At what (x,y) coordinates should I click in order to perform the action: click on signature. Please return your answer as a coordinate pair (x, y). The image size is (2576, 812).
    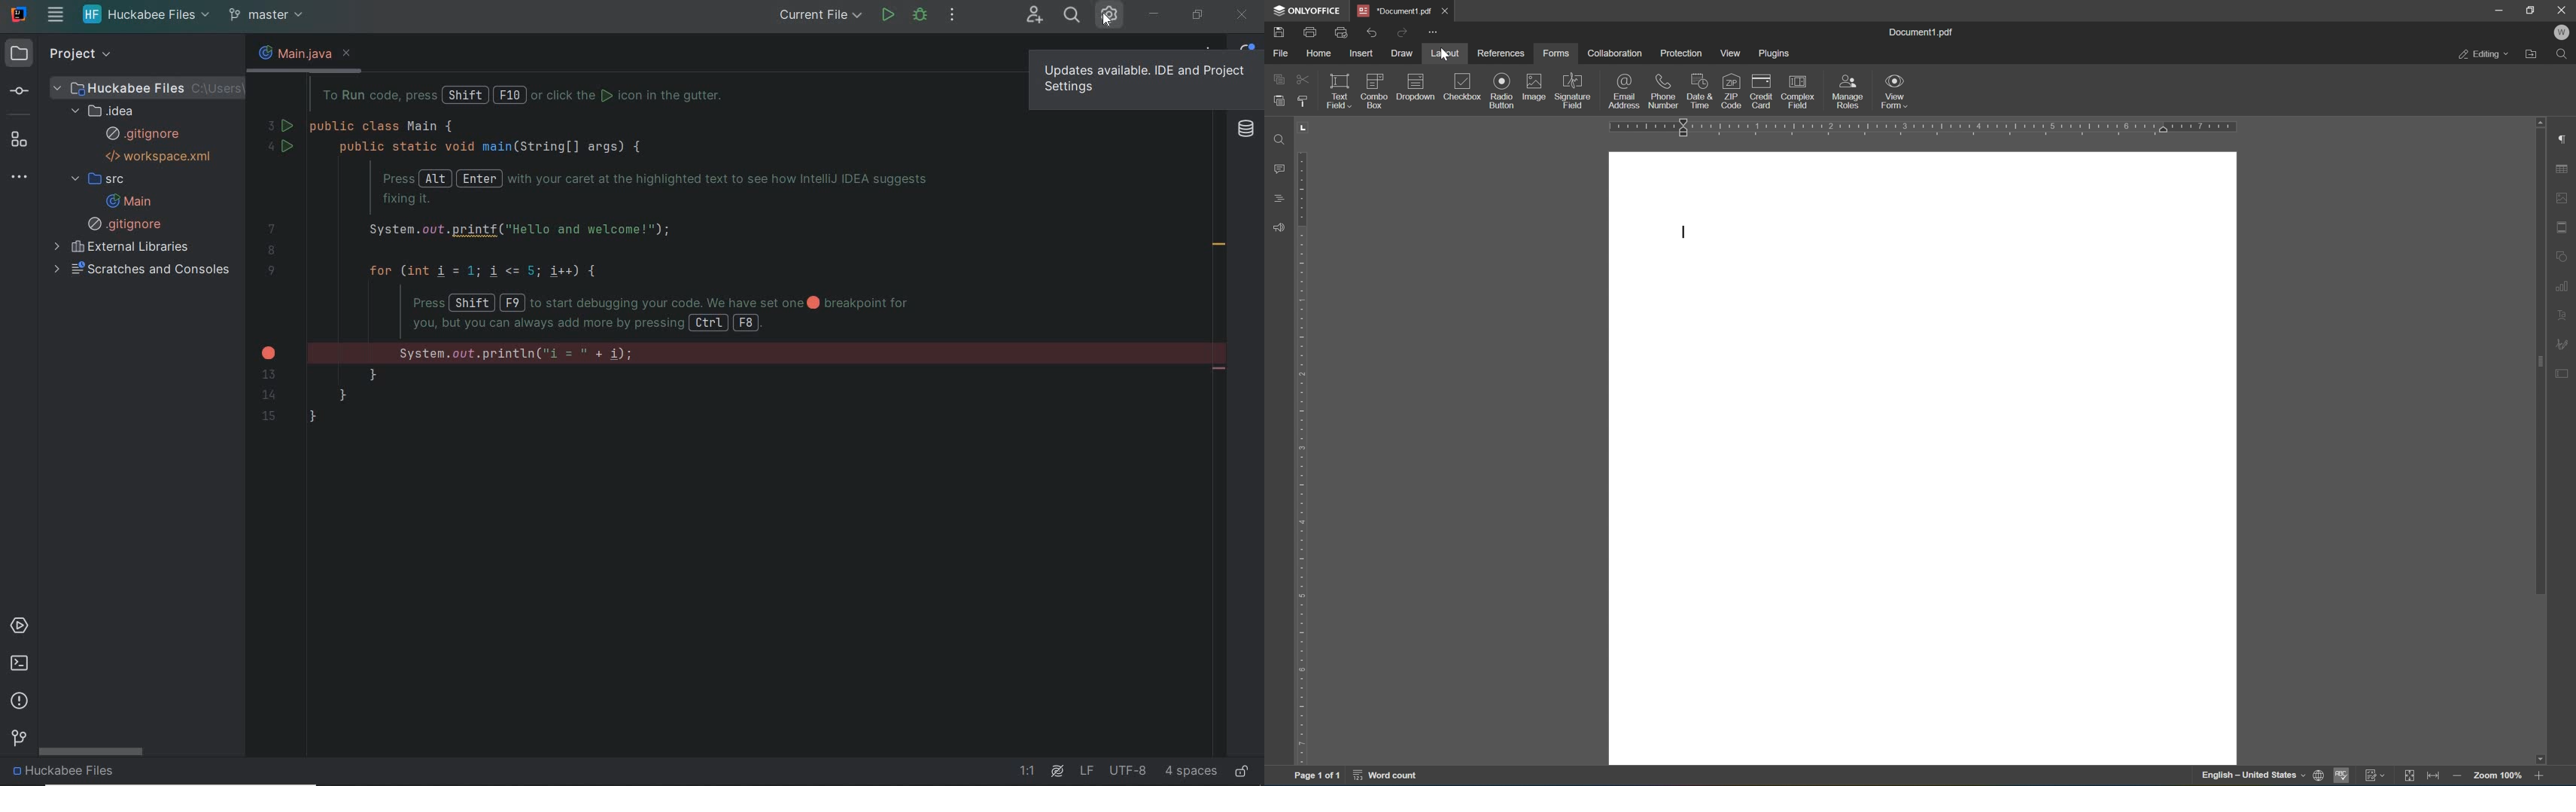
    Looking at the image, I should click on (2565, 343).